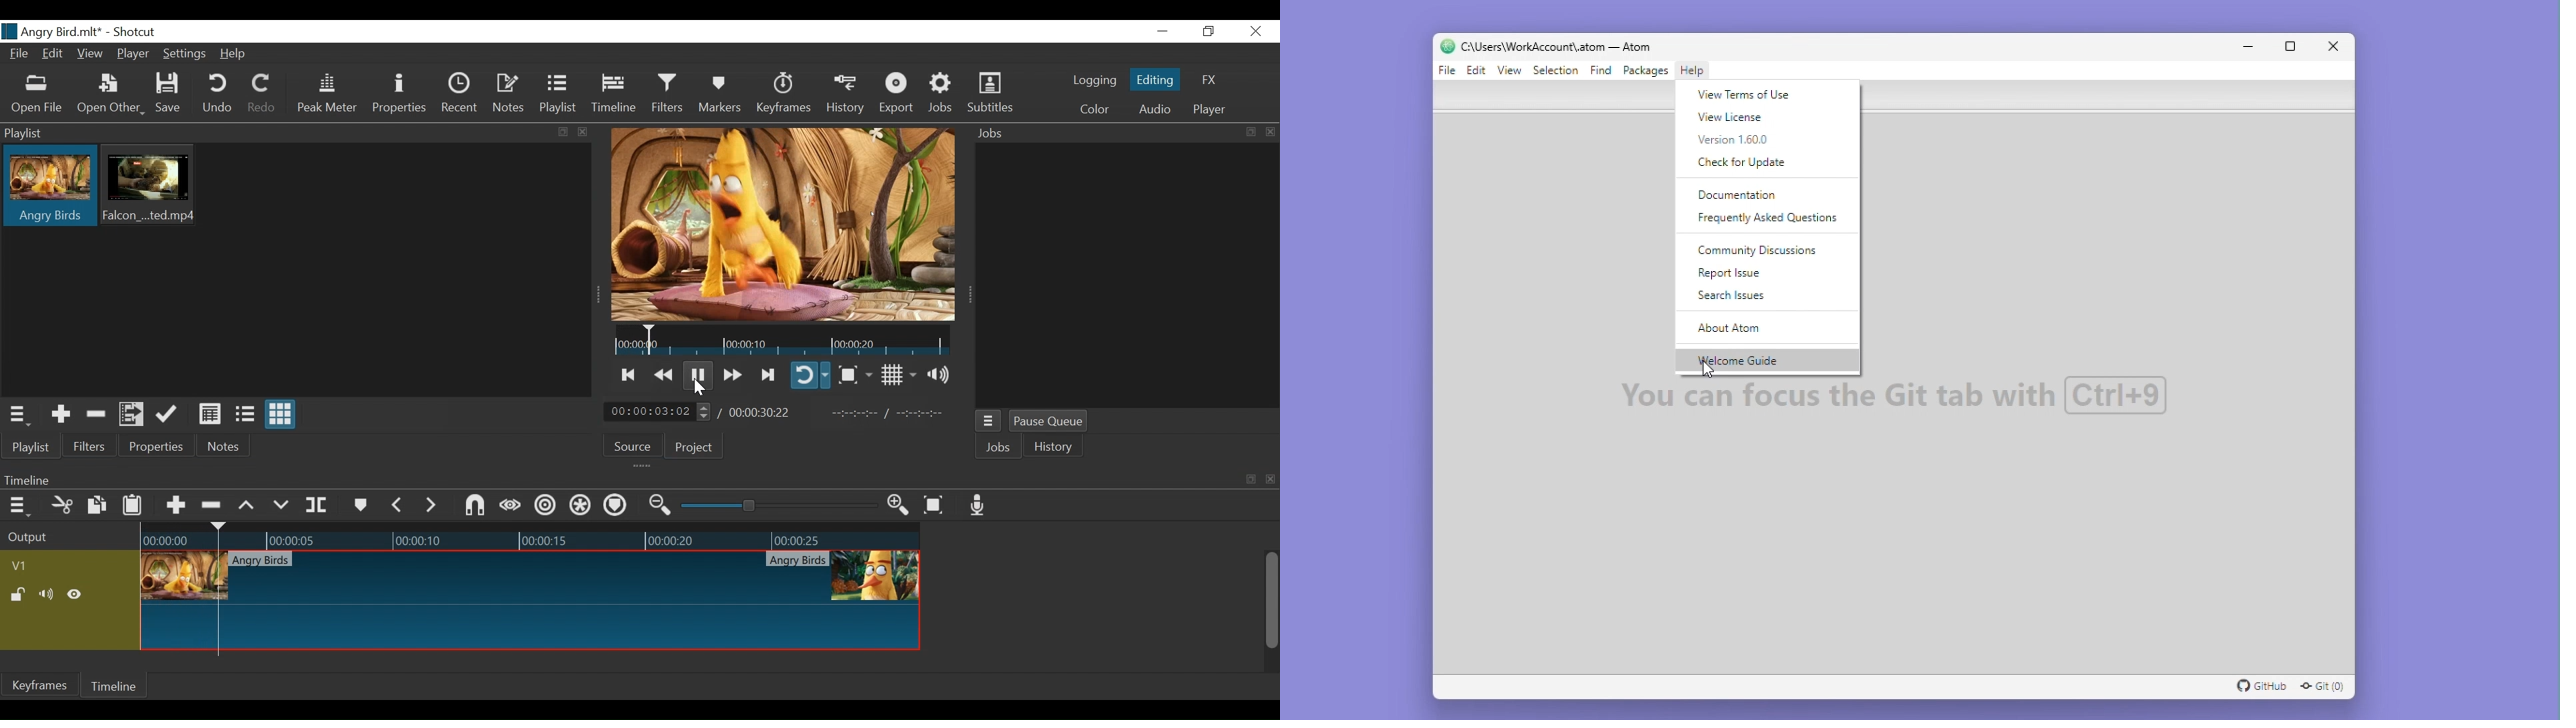 The width and height of the screenshot is (2576, 728). I want to click on Hide, so click(78, 595).